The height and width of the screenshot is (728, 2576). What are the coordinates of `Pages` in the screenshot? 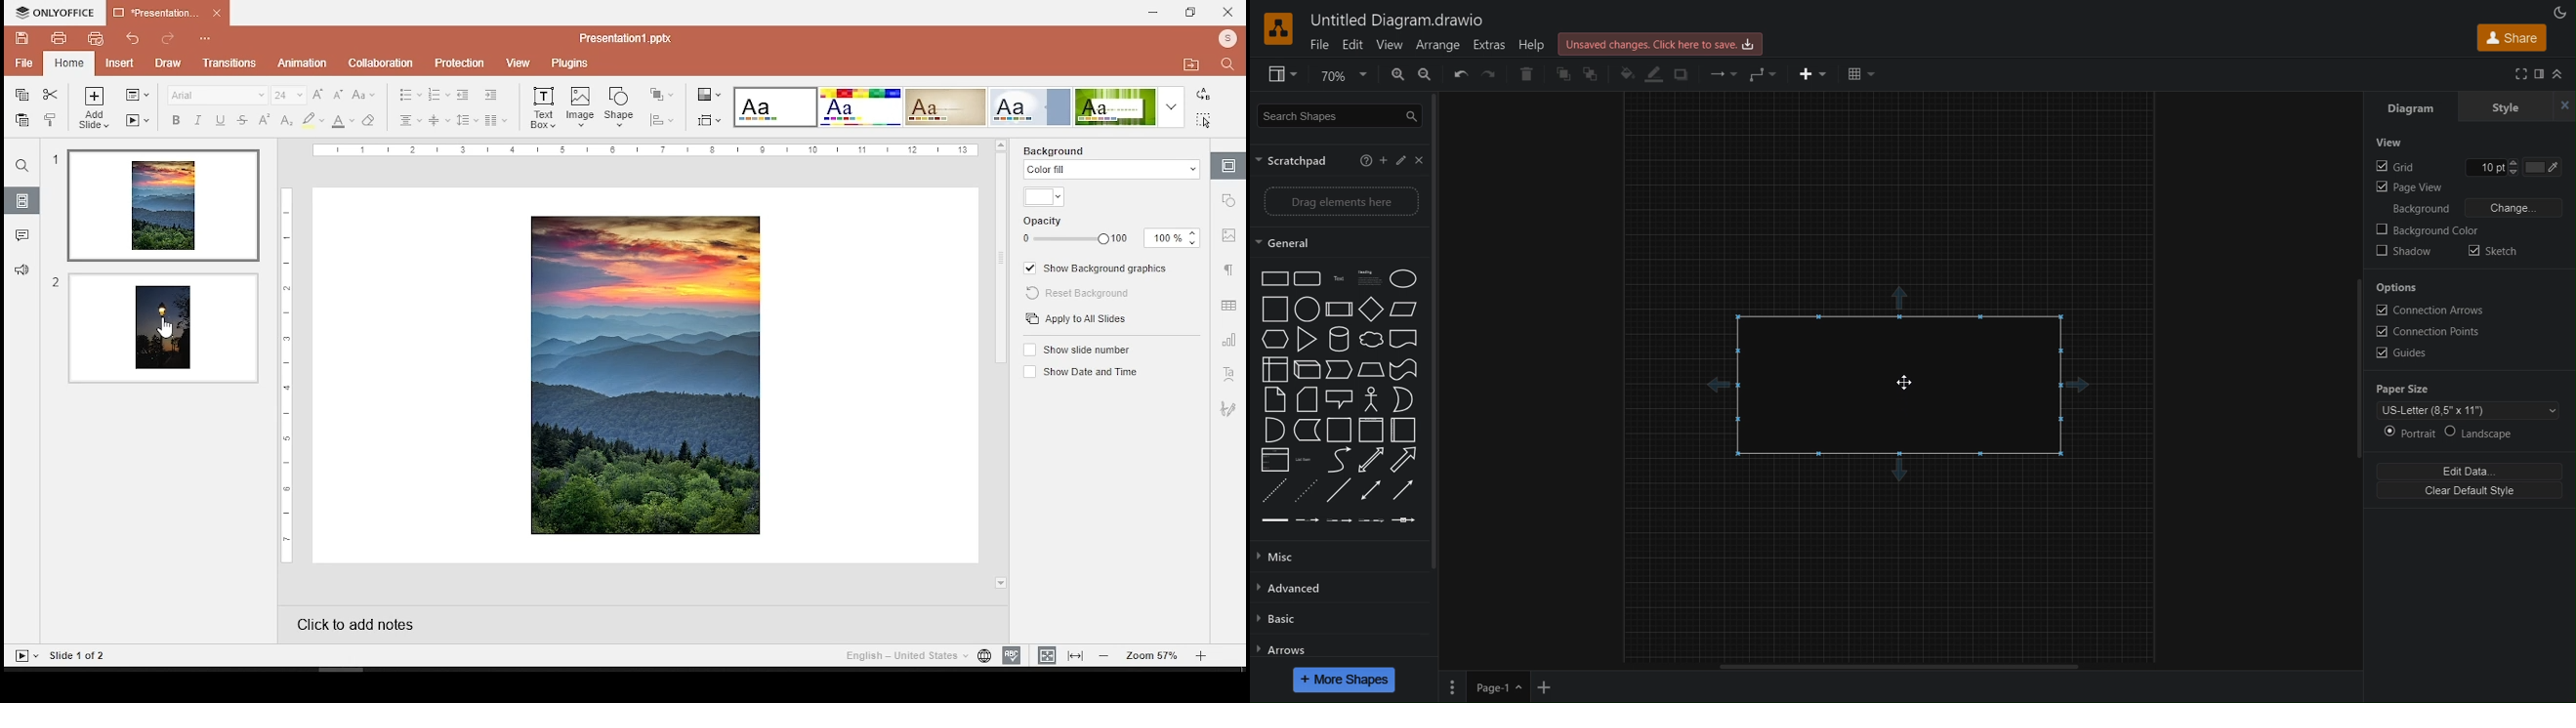 It's located at (1454, 687).